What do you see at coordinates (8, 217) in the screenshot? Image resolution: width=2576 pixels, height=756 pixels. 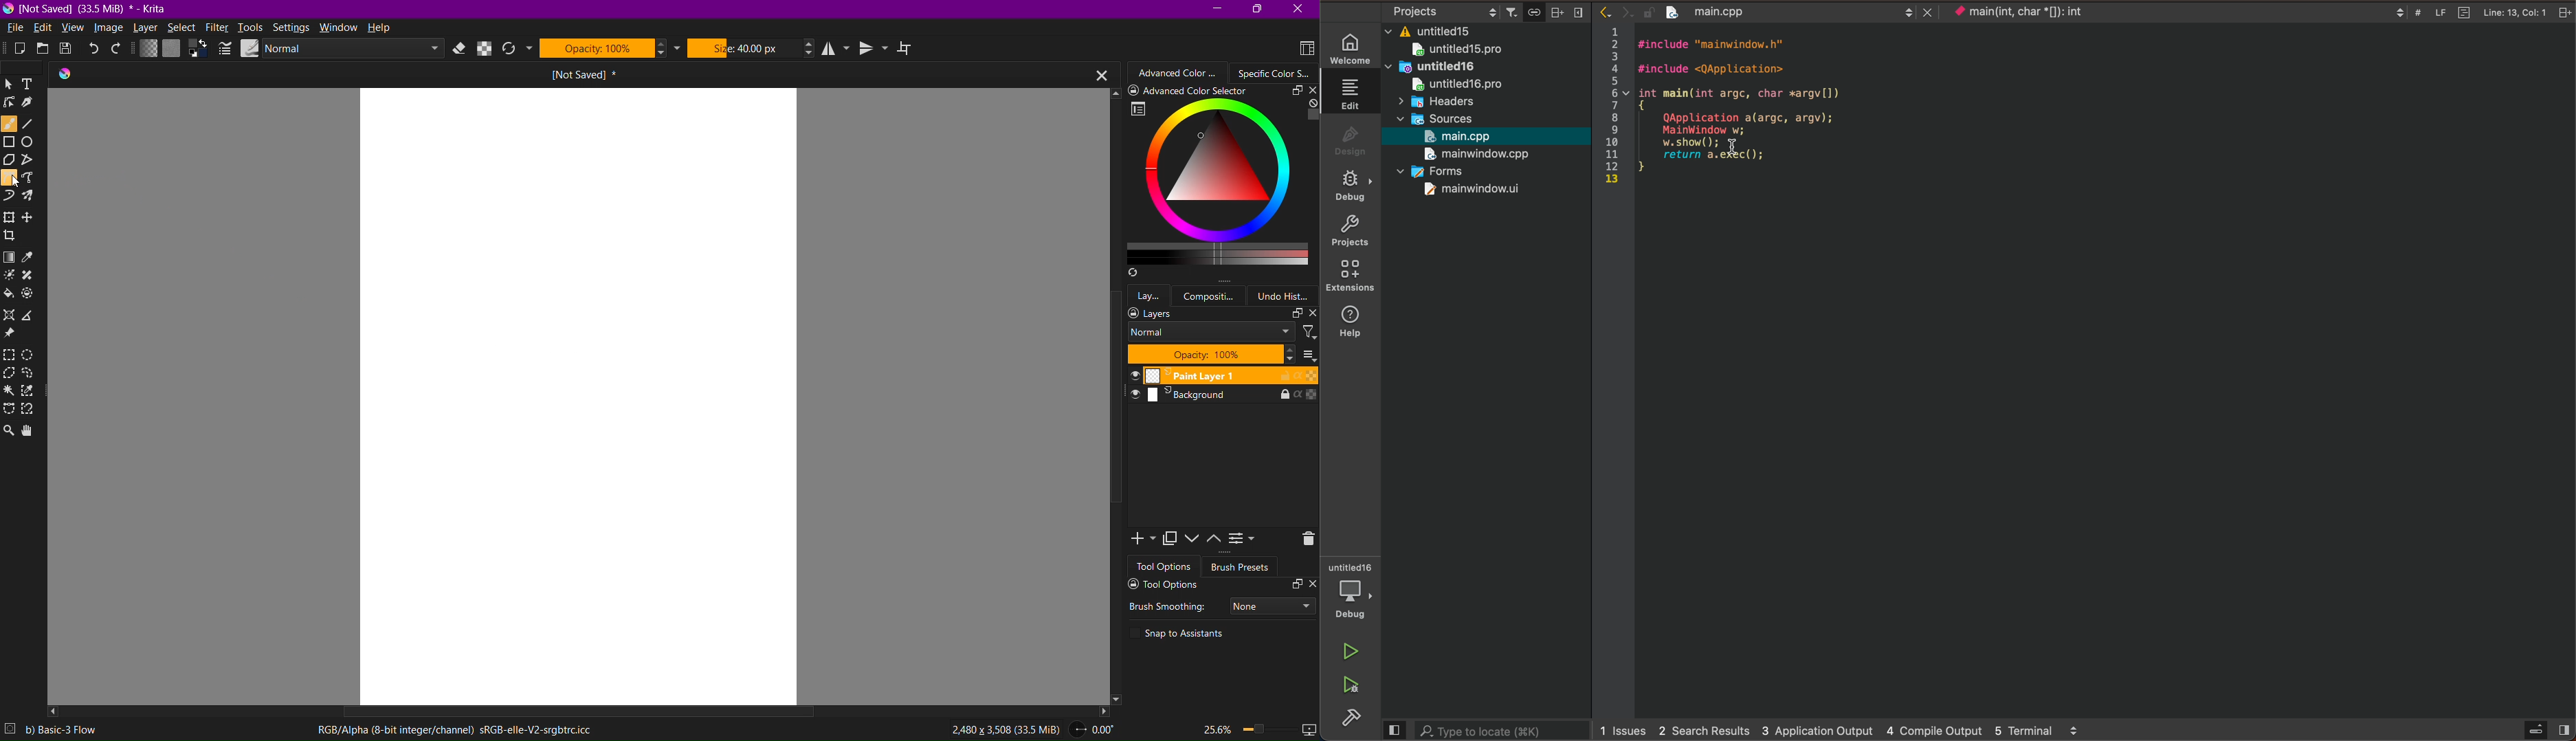 I see `Transform a layer or selection` at bounding box center [8, 217].